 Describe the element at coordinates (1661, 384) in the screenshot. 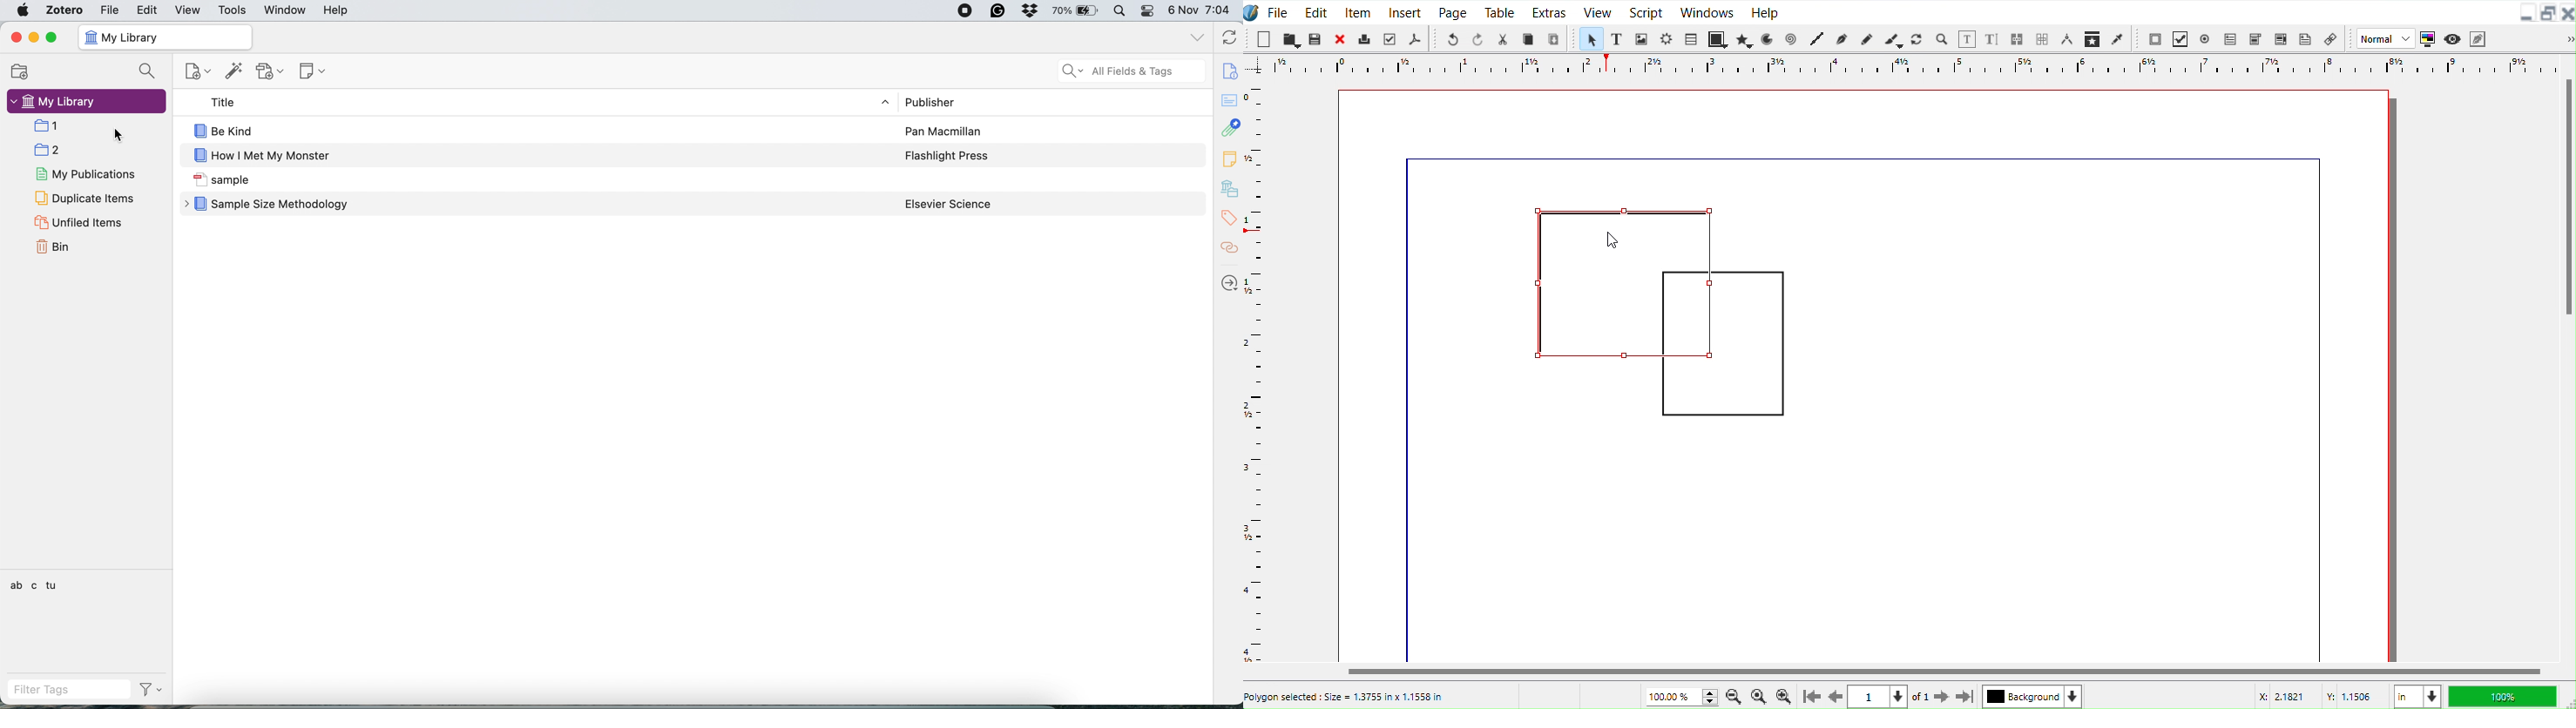

I see `line` at that location.